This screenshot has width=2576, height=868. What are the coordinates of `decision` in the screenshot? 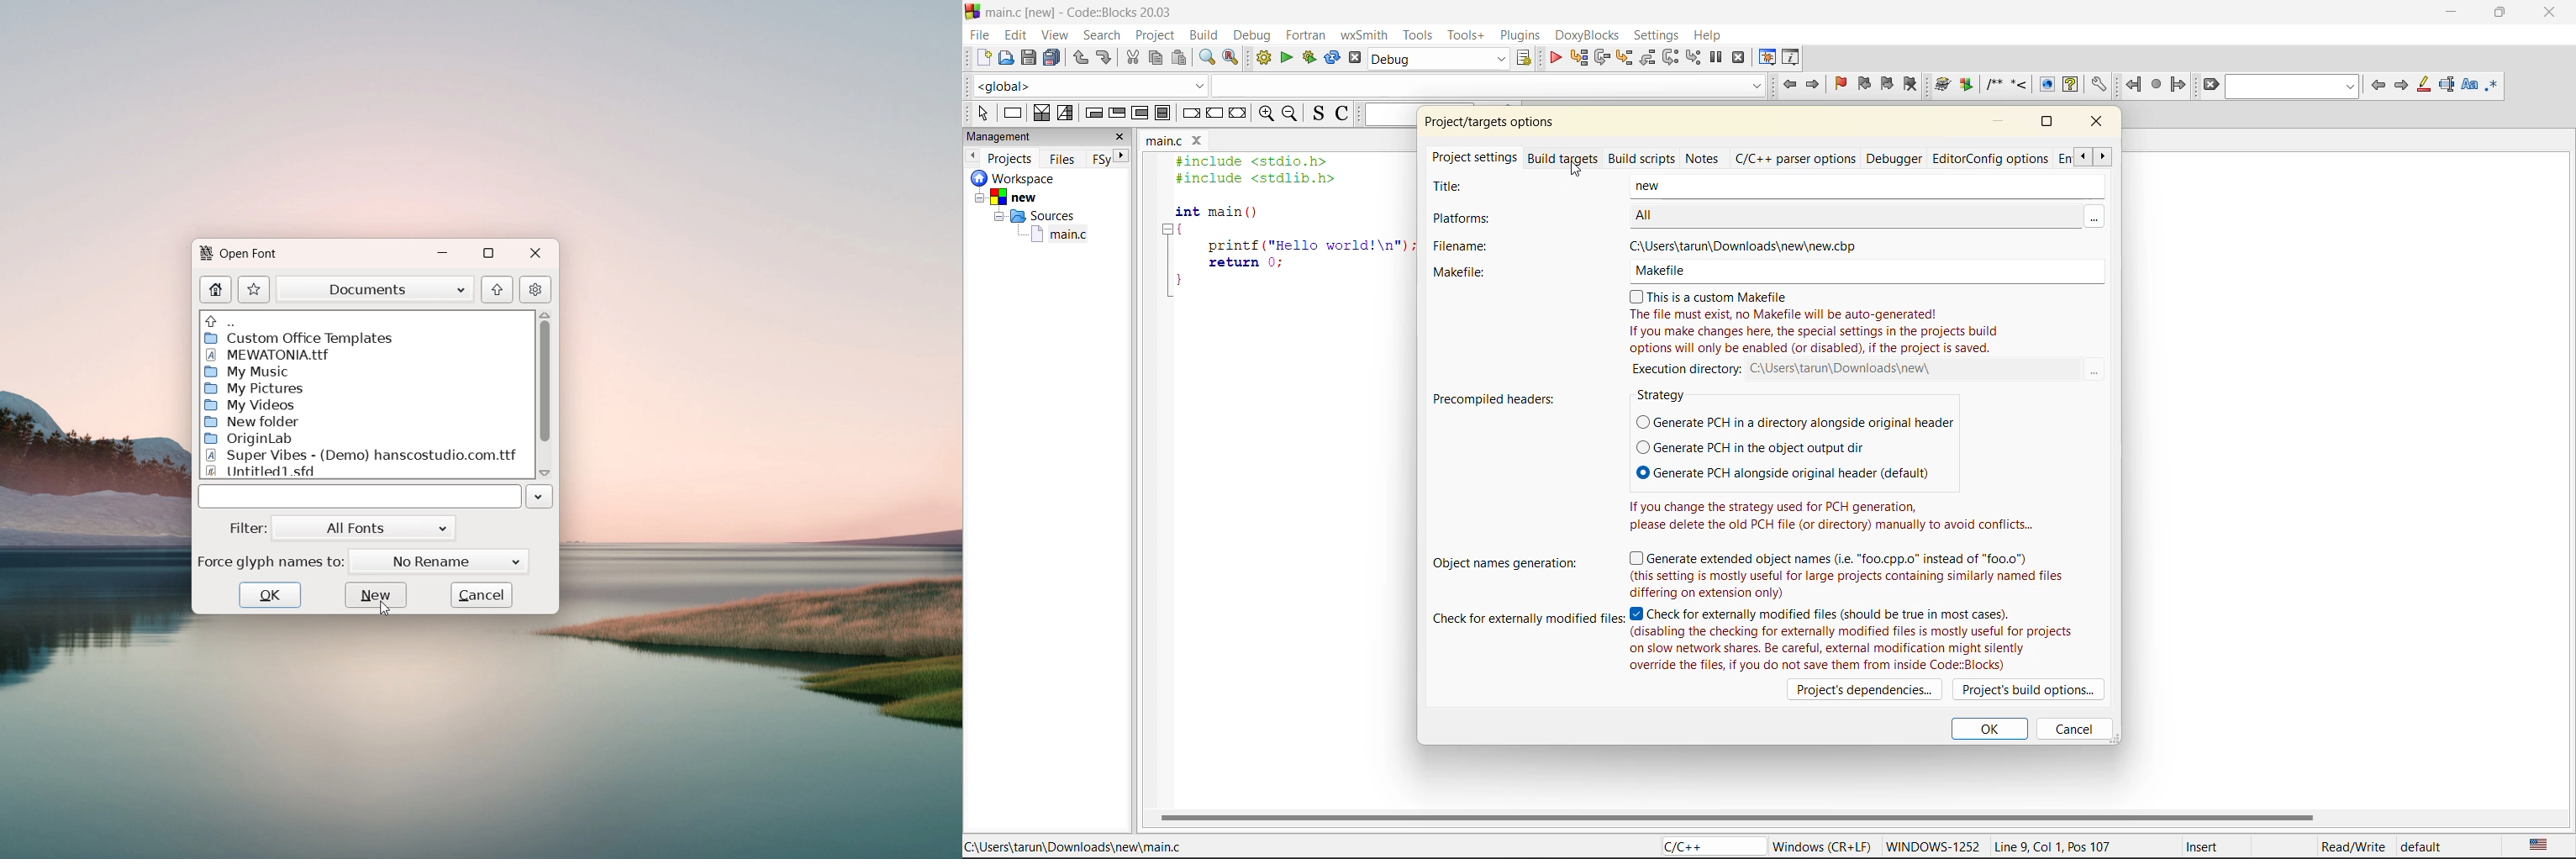 It's located at (1041, 113).